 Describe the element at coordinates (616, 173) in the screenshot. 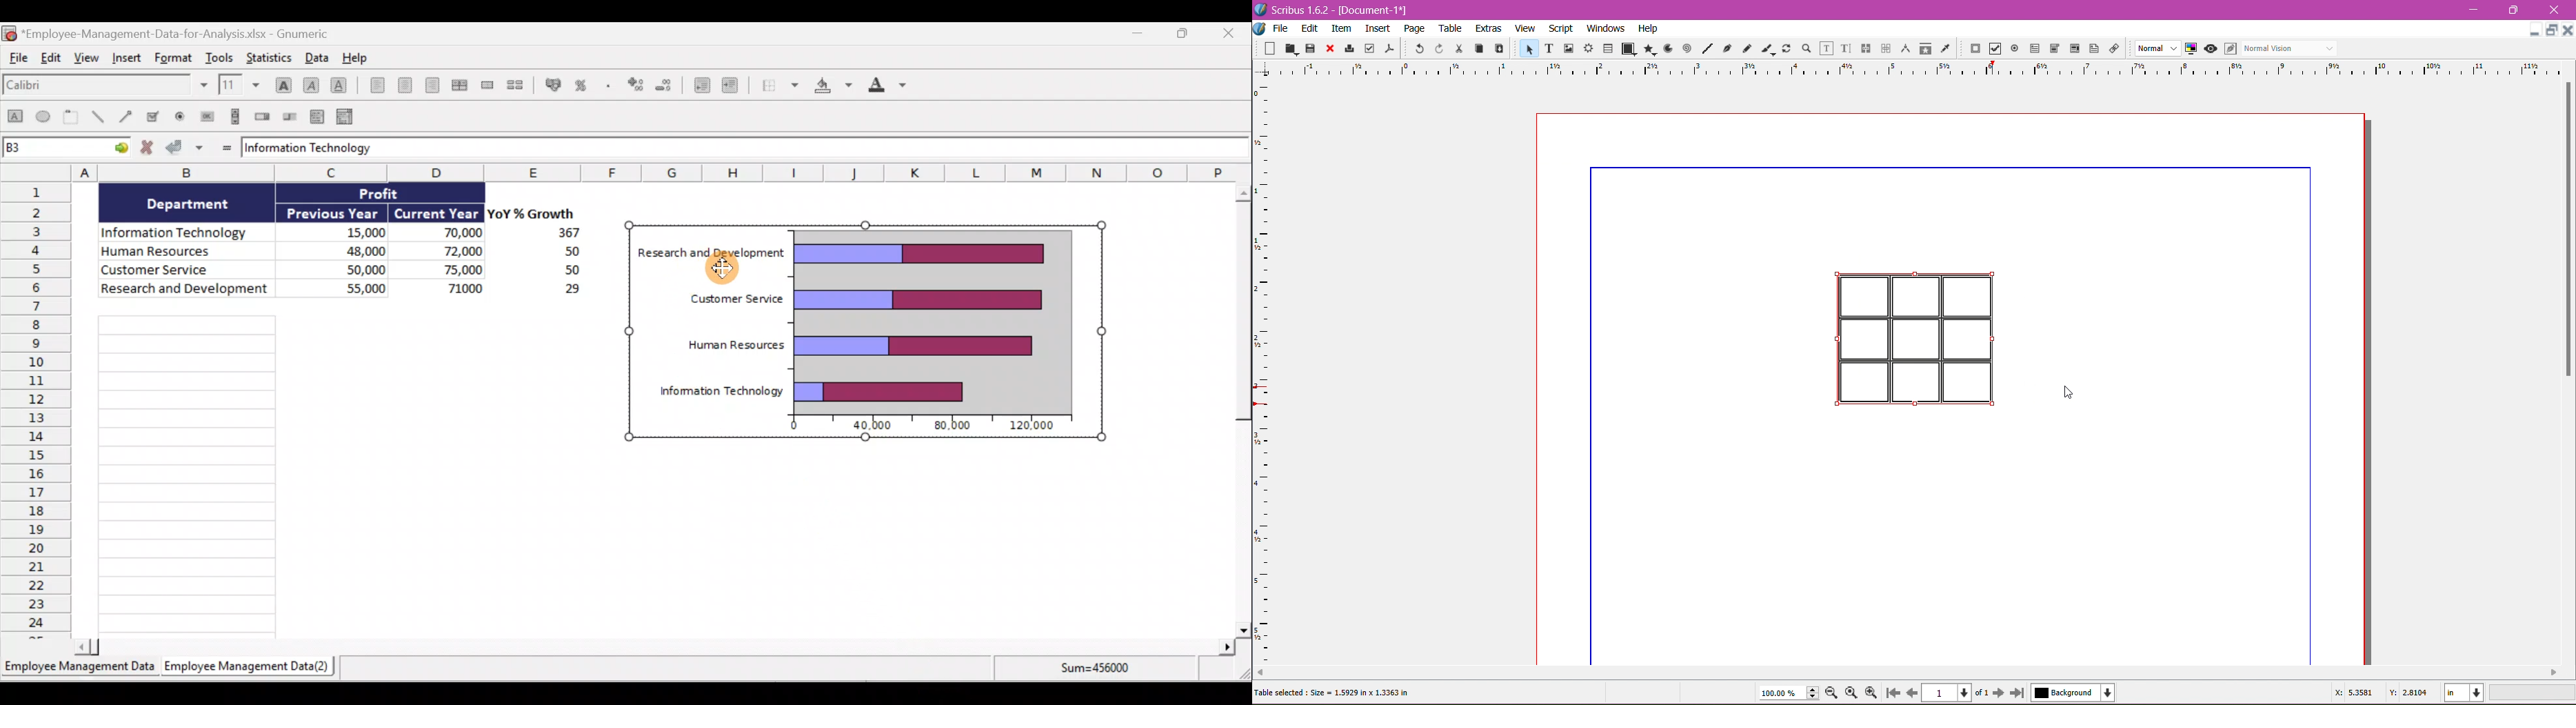

I see `Columns` at that location.